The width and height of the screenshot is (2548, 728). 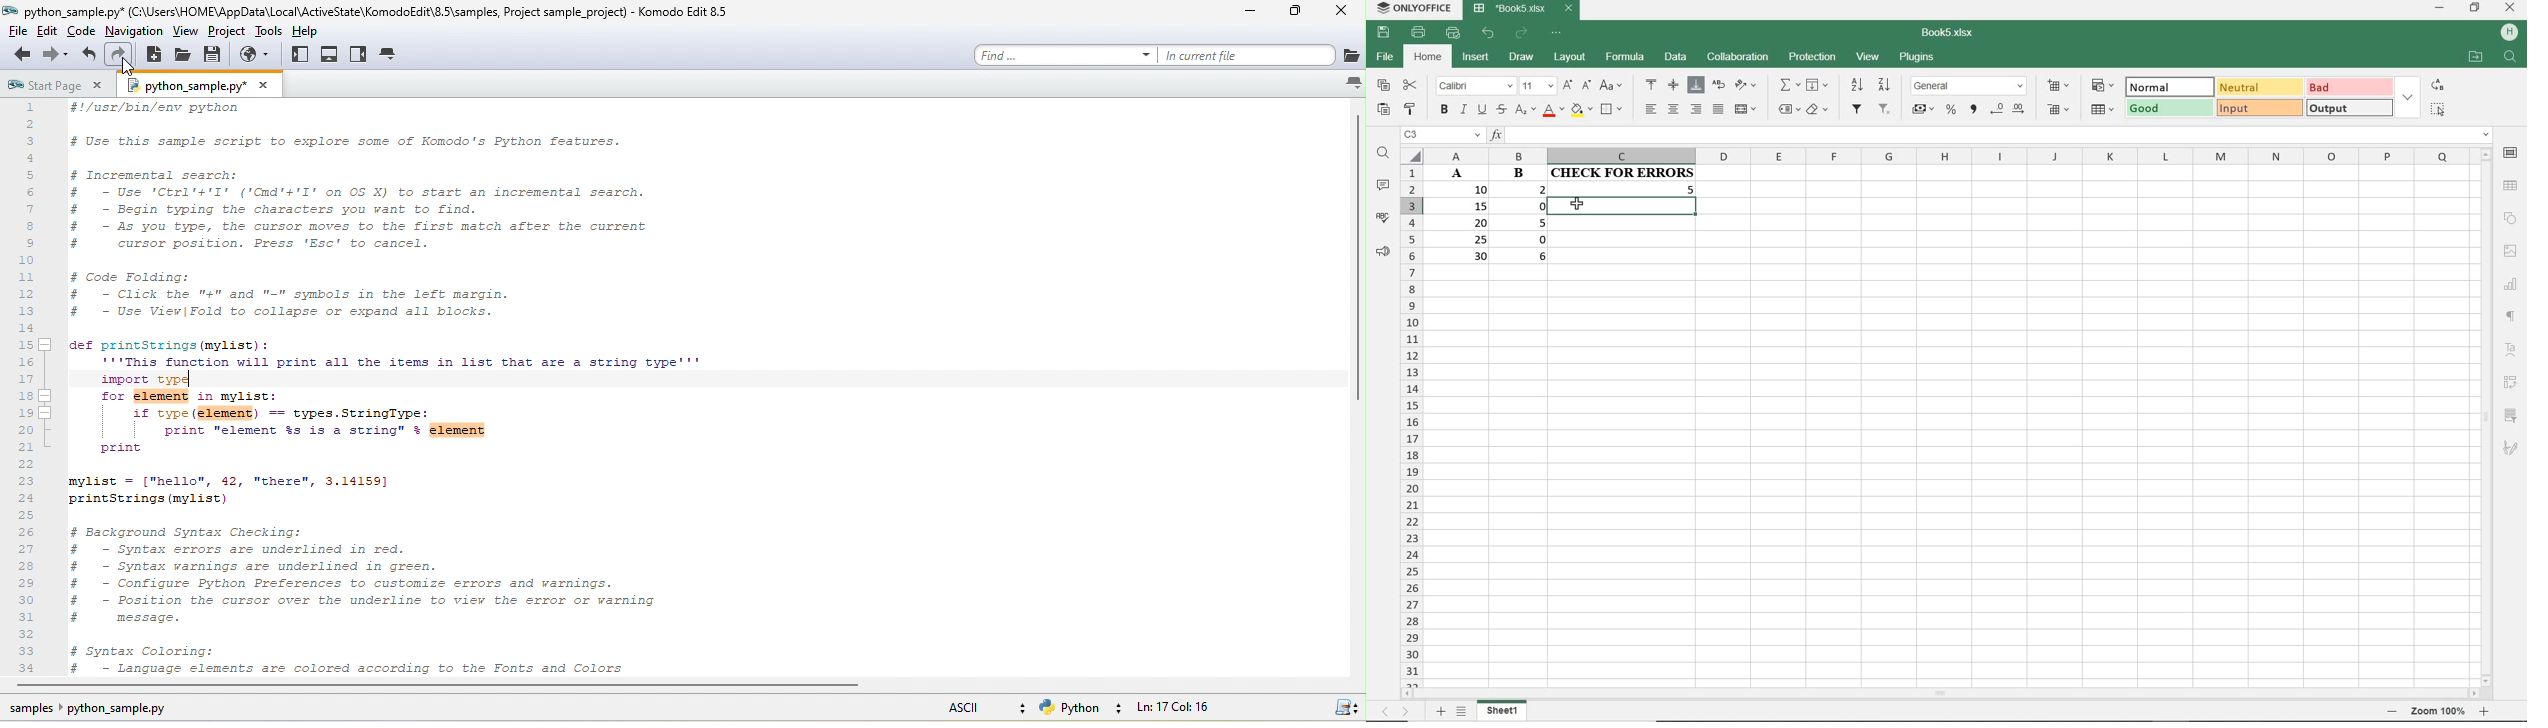 I want to click on HP, so click(x=2511, y=33).